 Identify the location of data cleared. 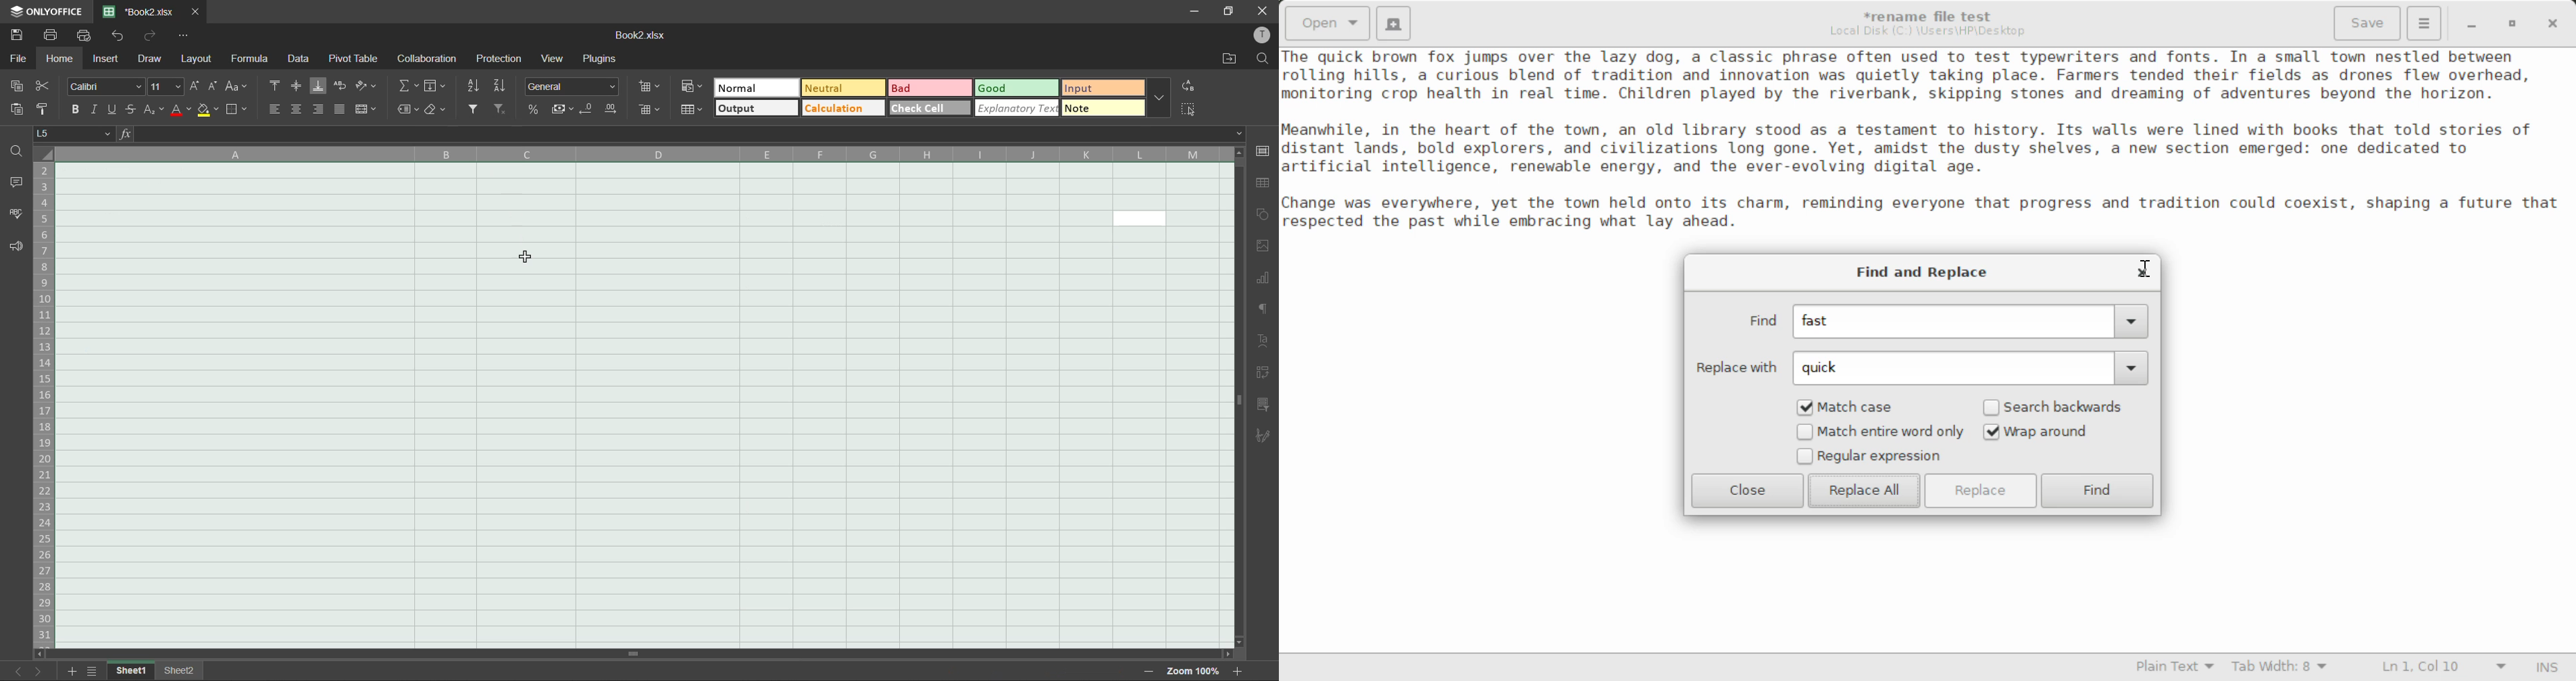
(578, 388).